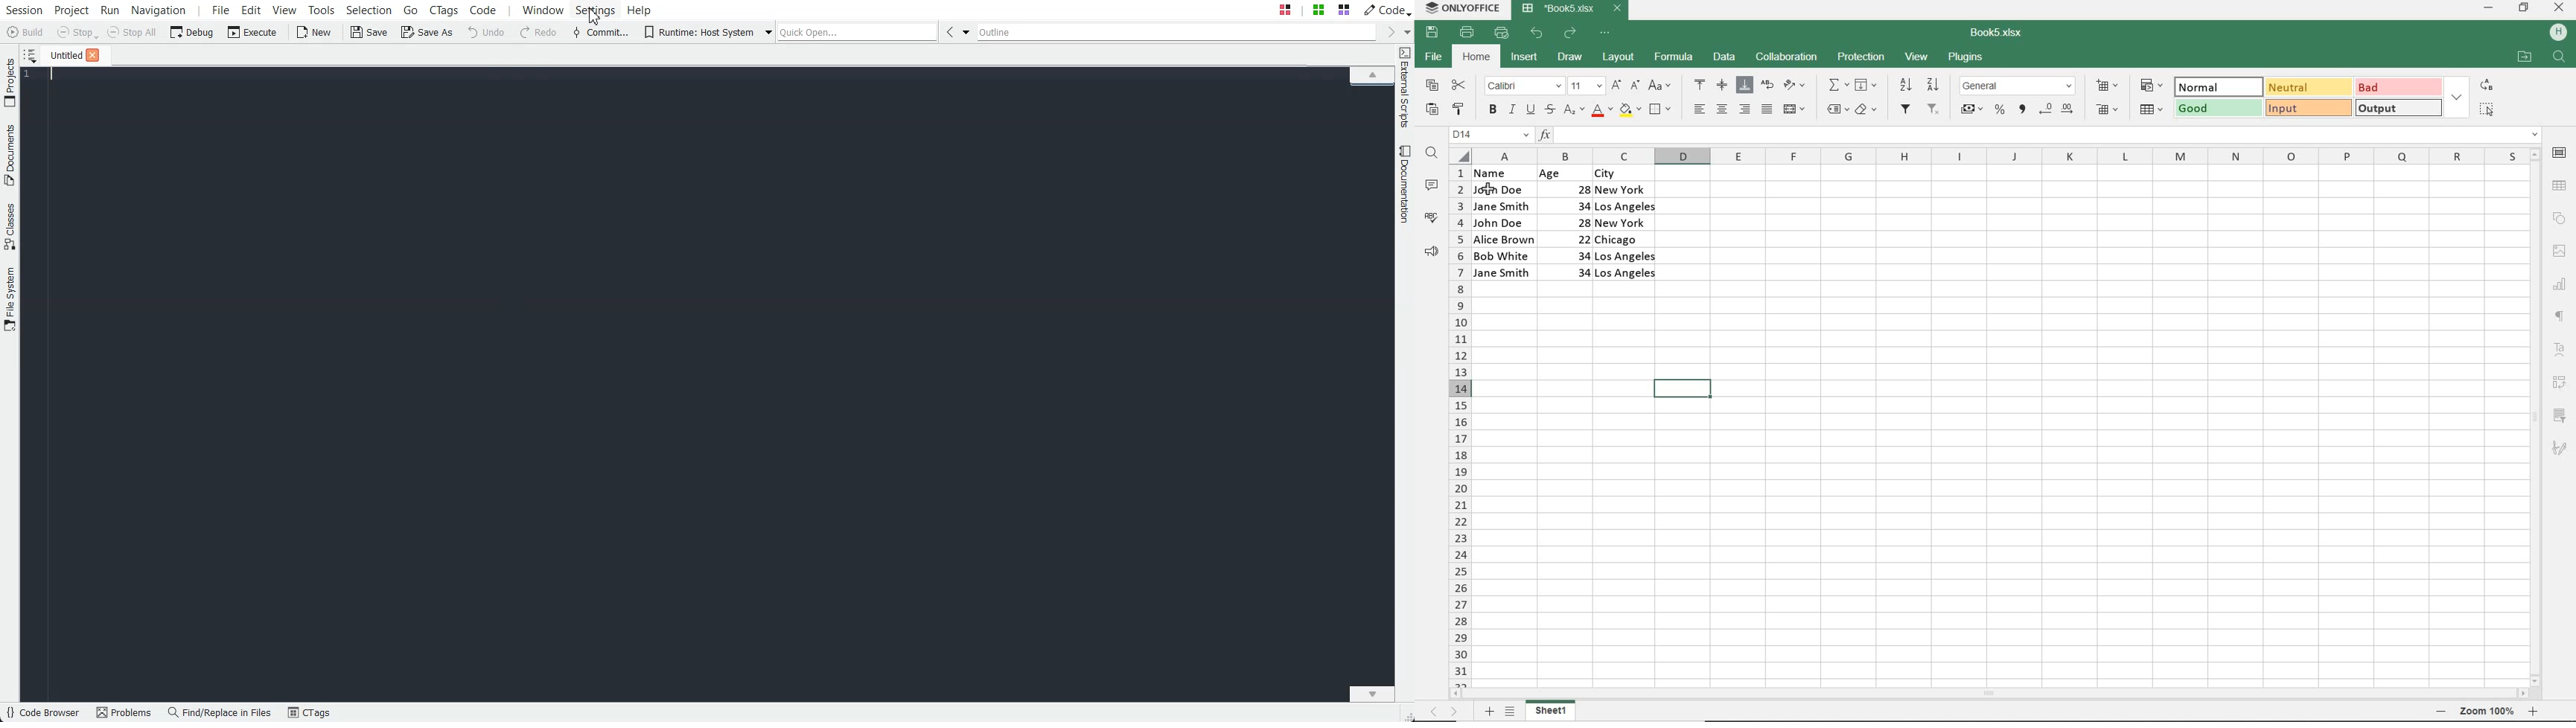 Image resolution: width=2576 pixels, height=728 pixels. Describe the element at coordinates (2525, 58) in the screenshot. I see `OPEN FILE LOCATION` at that location.